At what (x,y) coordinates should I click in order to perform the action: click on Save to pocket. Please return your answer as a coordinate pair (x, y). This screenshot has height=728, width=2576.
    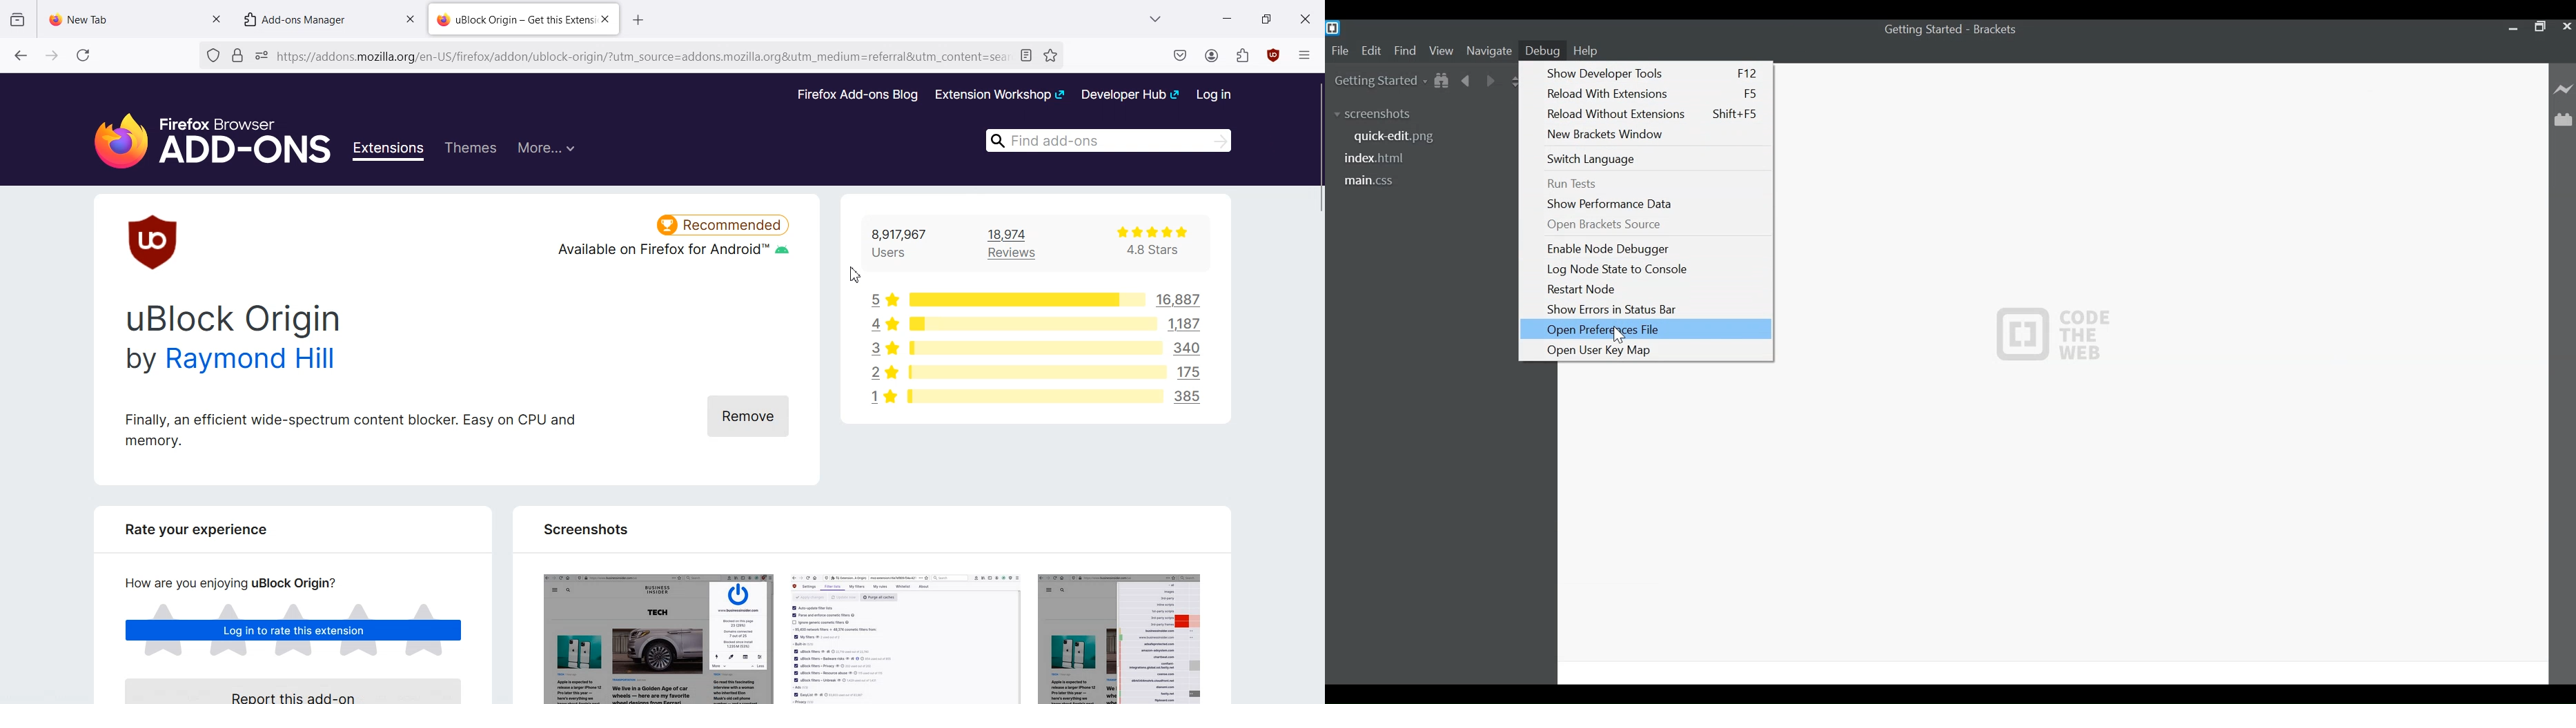
    Looking at the image, I should click on (1181, 57).